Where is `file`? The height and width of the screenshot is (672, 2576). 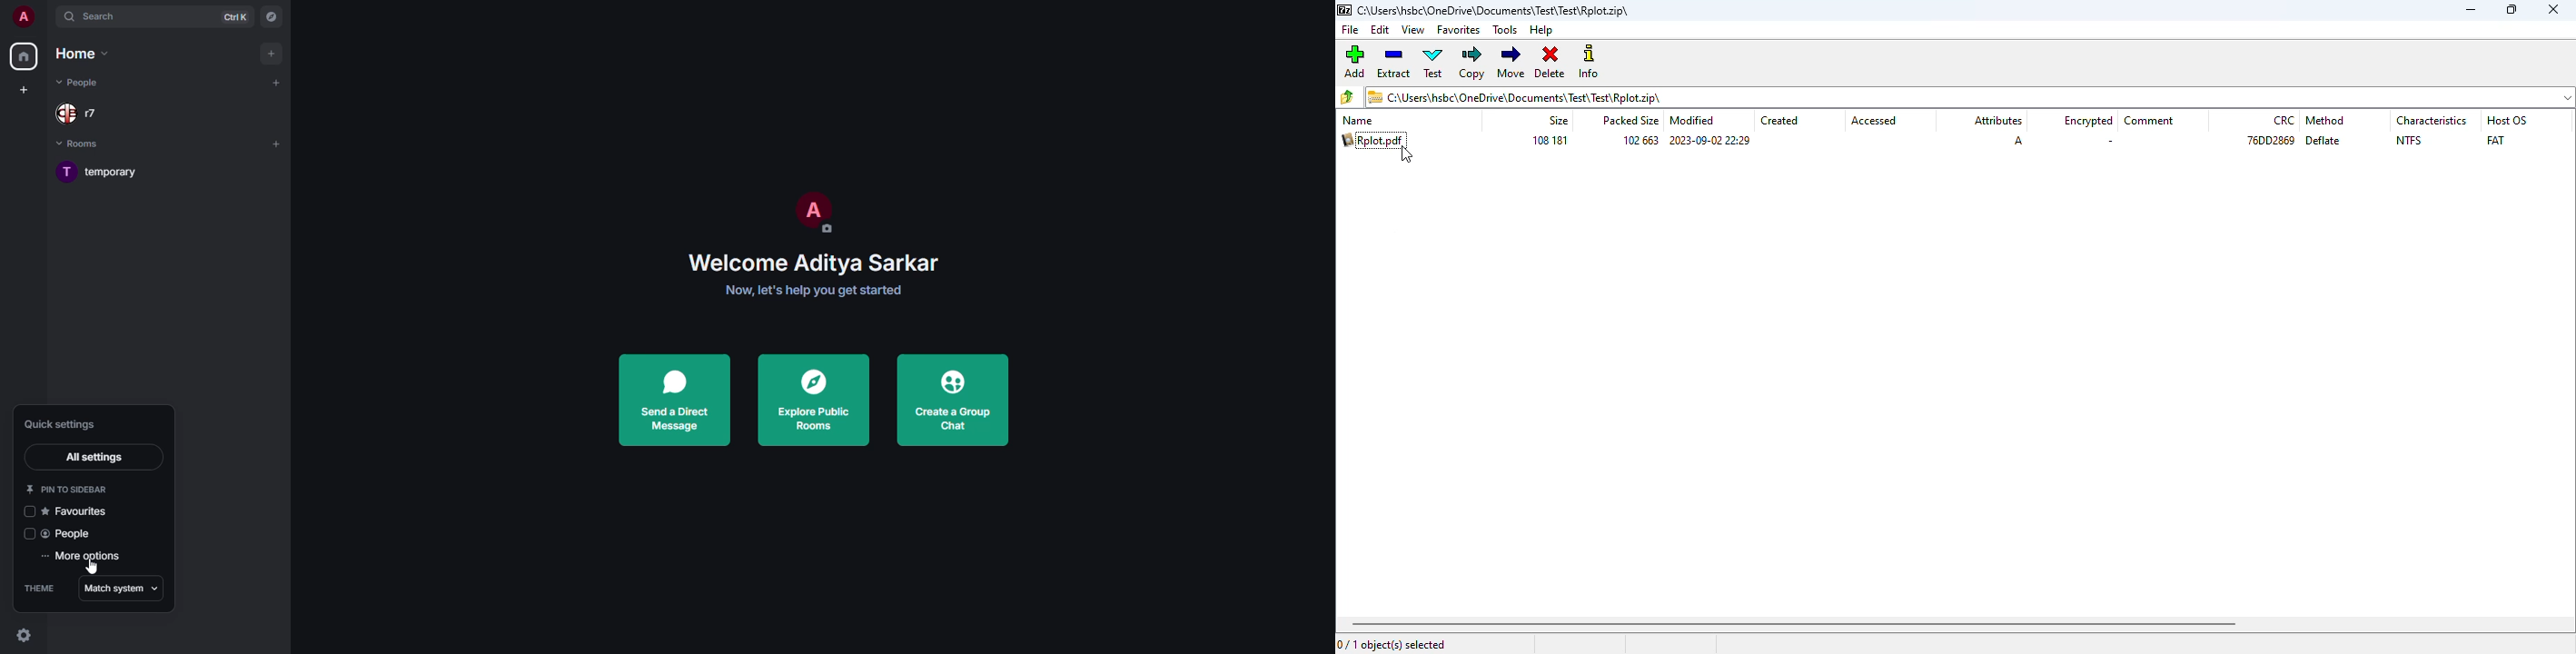
file is located at coordinates (1350, 30).